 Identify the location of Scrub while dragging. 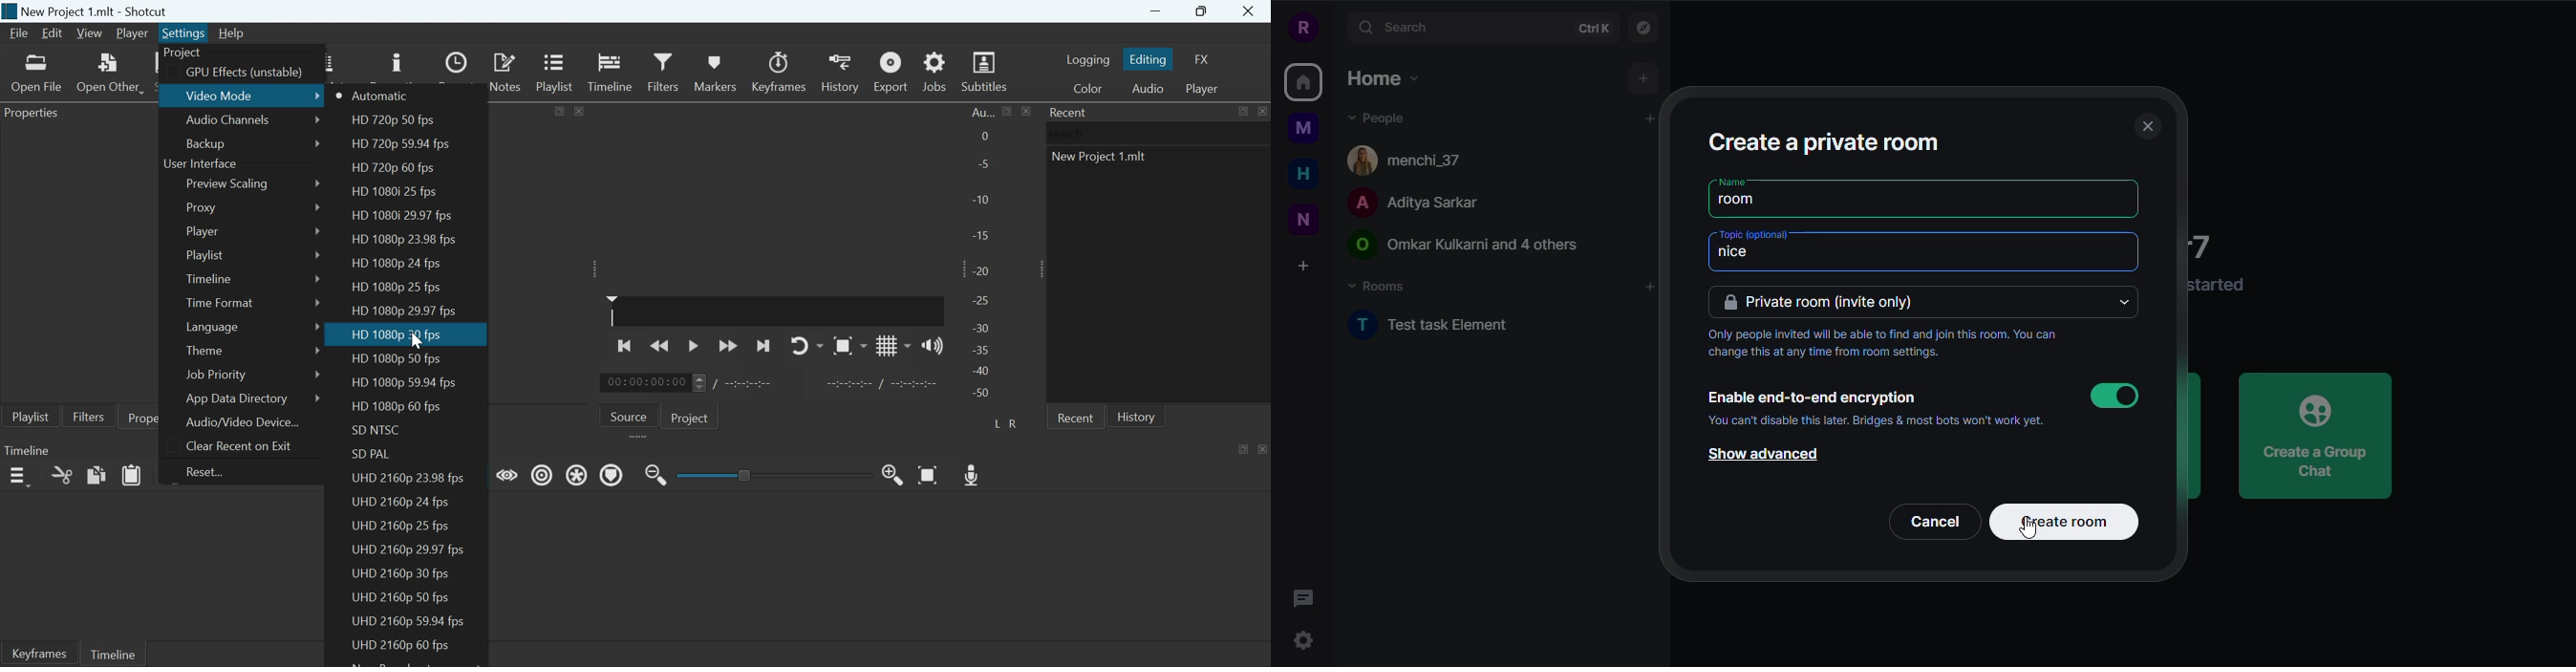
(508, 473).